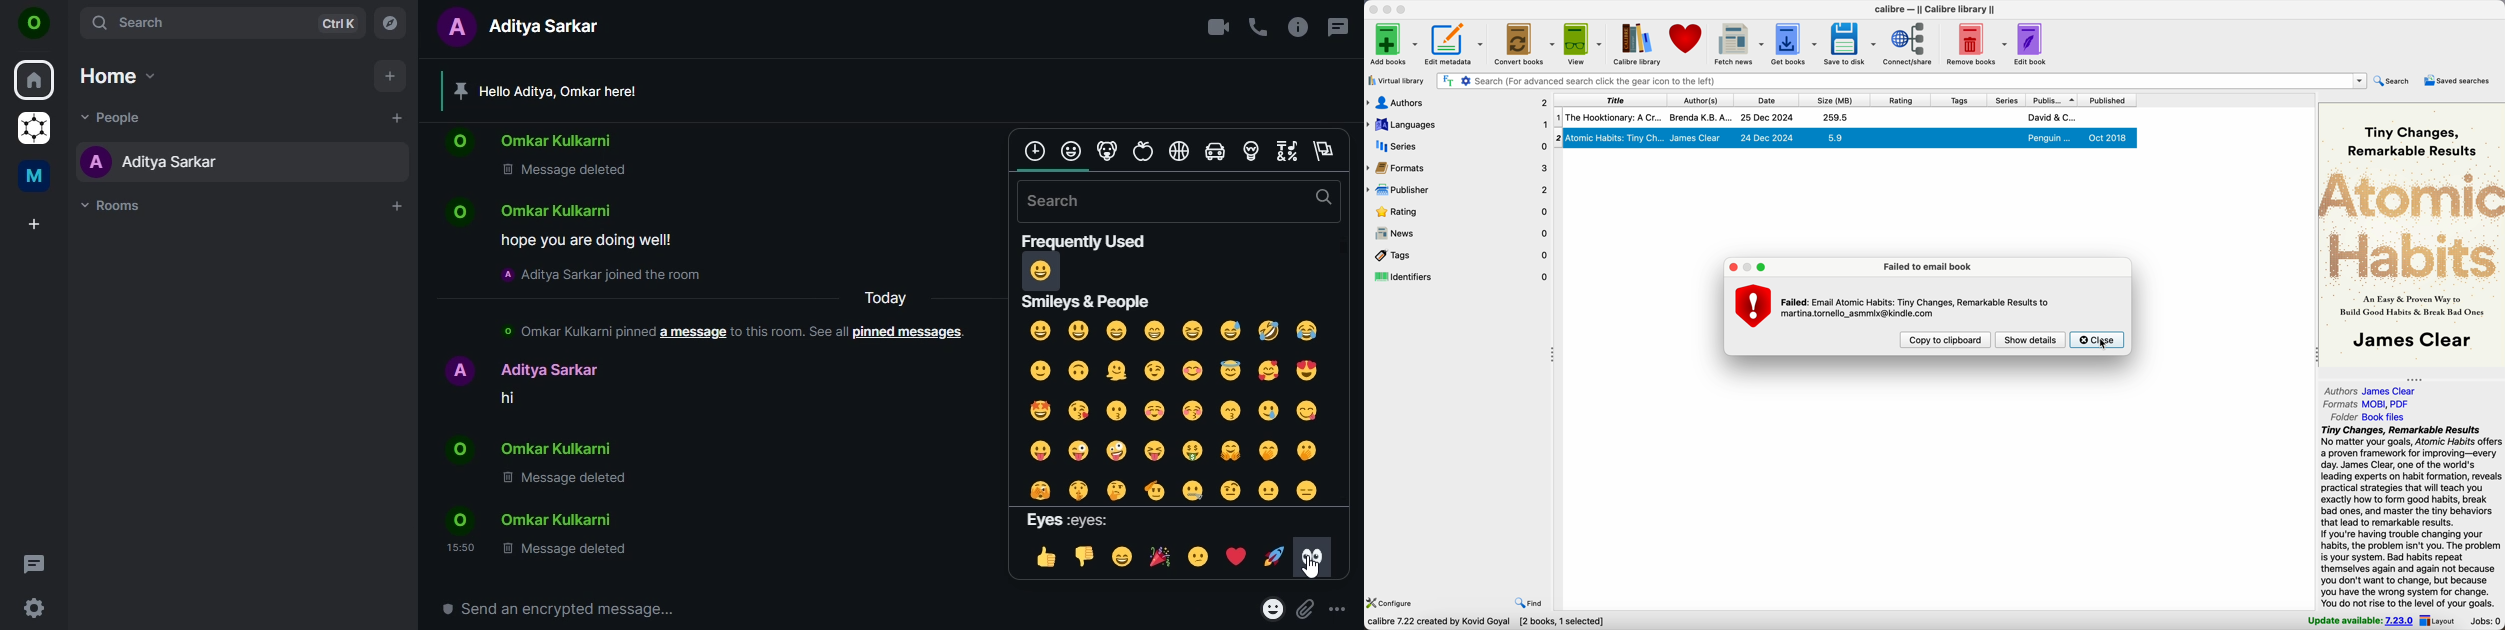 The height and width of the screenshot is (644, 2520). I want to click on 25 Dec 2024, so click(1768, 118).